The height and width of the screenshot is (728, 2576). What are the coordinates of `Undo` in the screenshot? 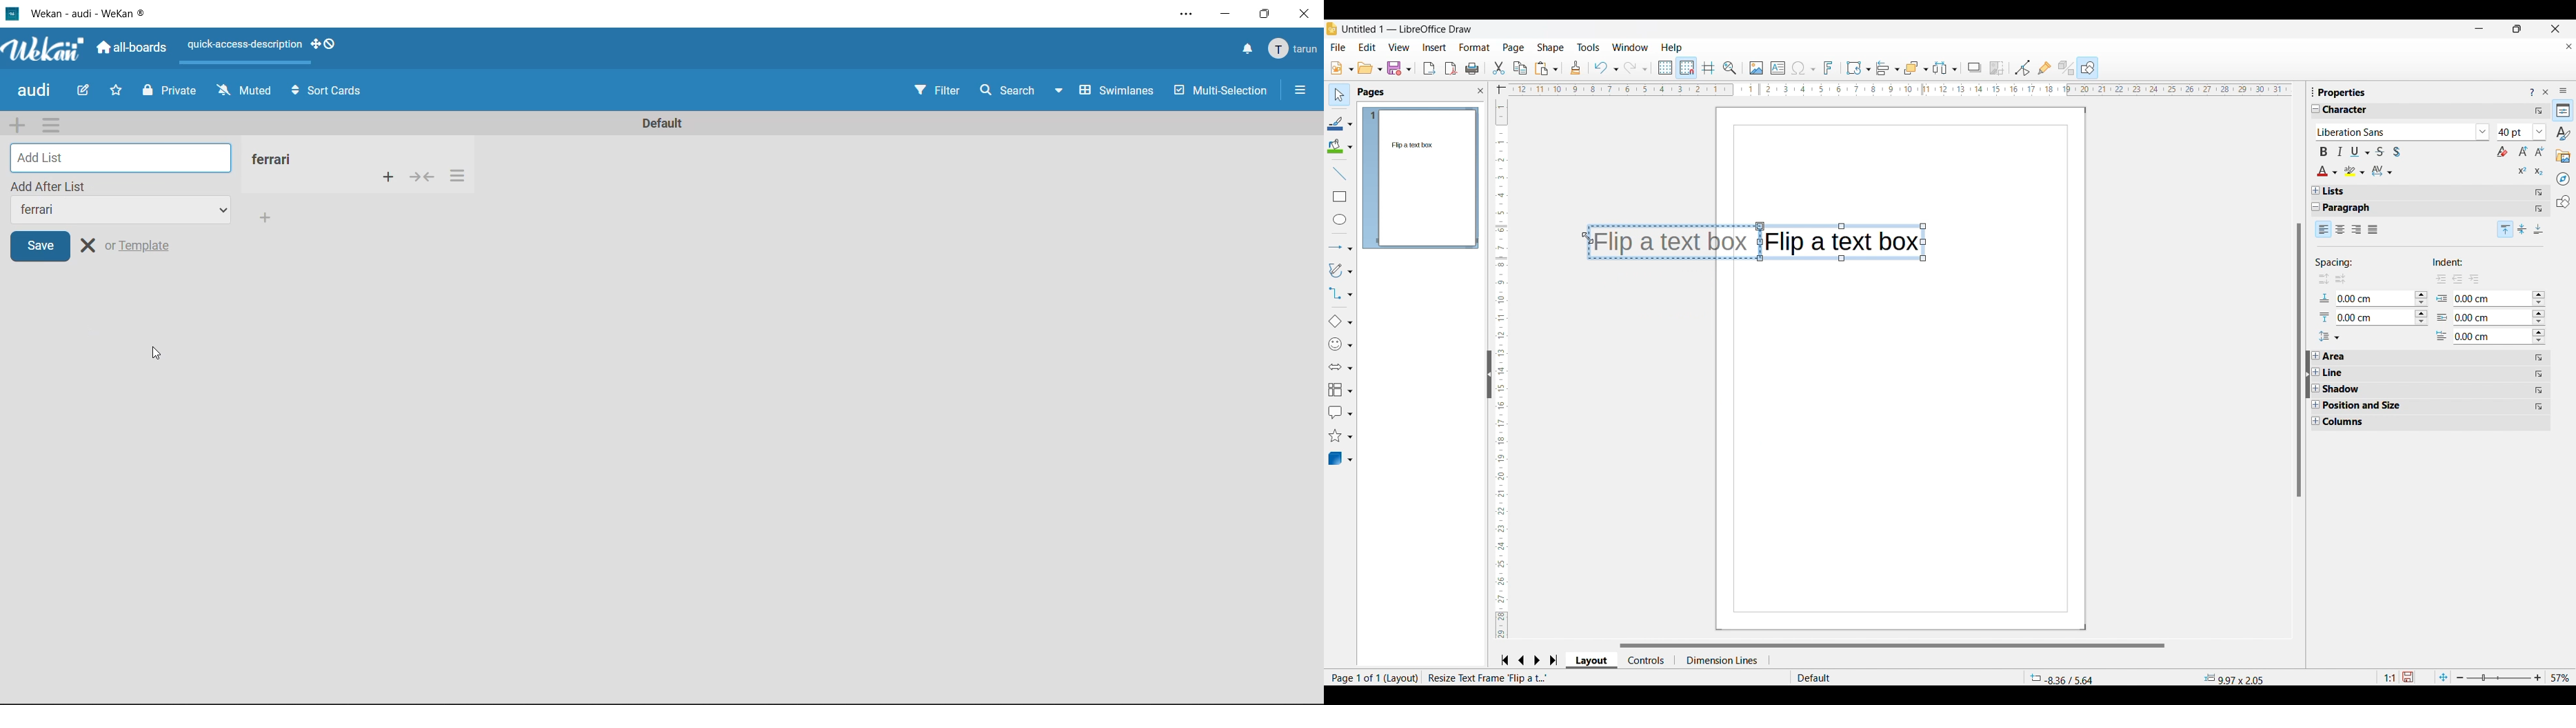 It's located at (1606, 68).